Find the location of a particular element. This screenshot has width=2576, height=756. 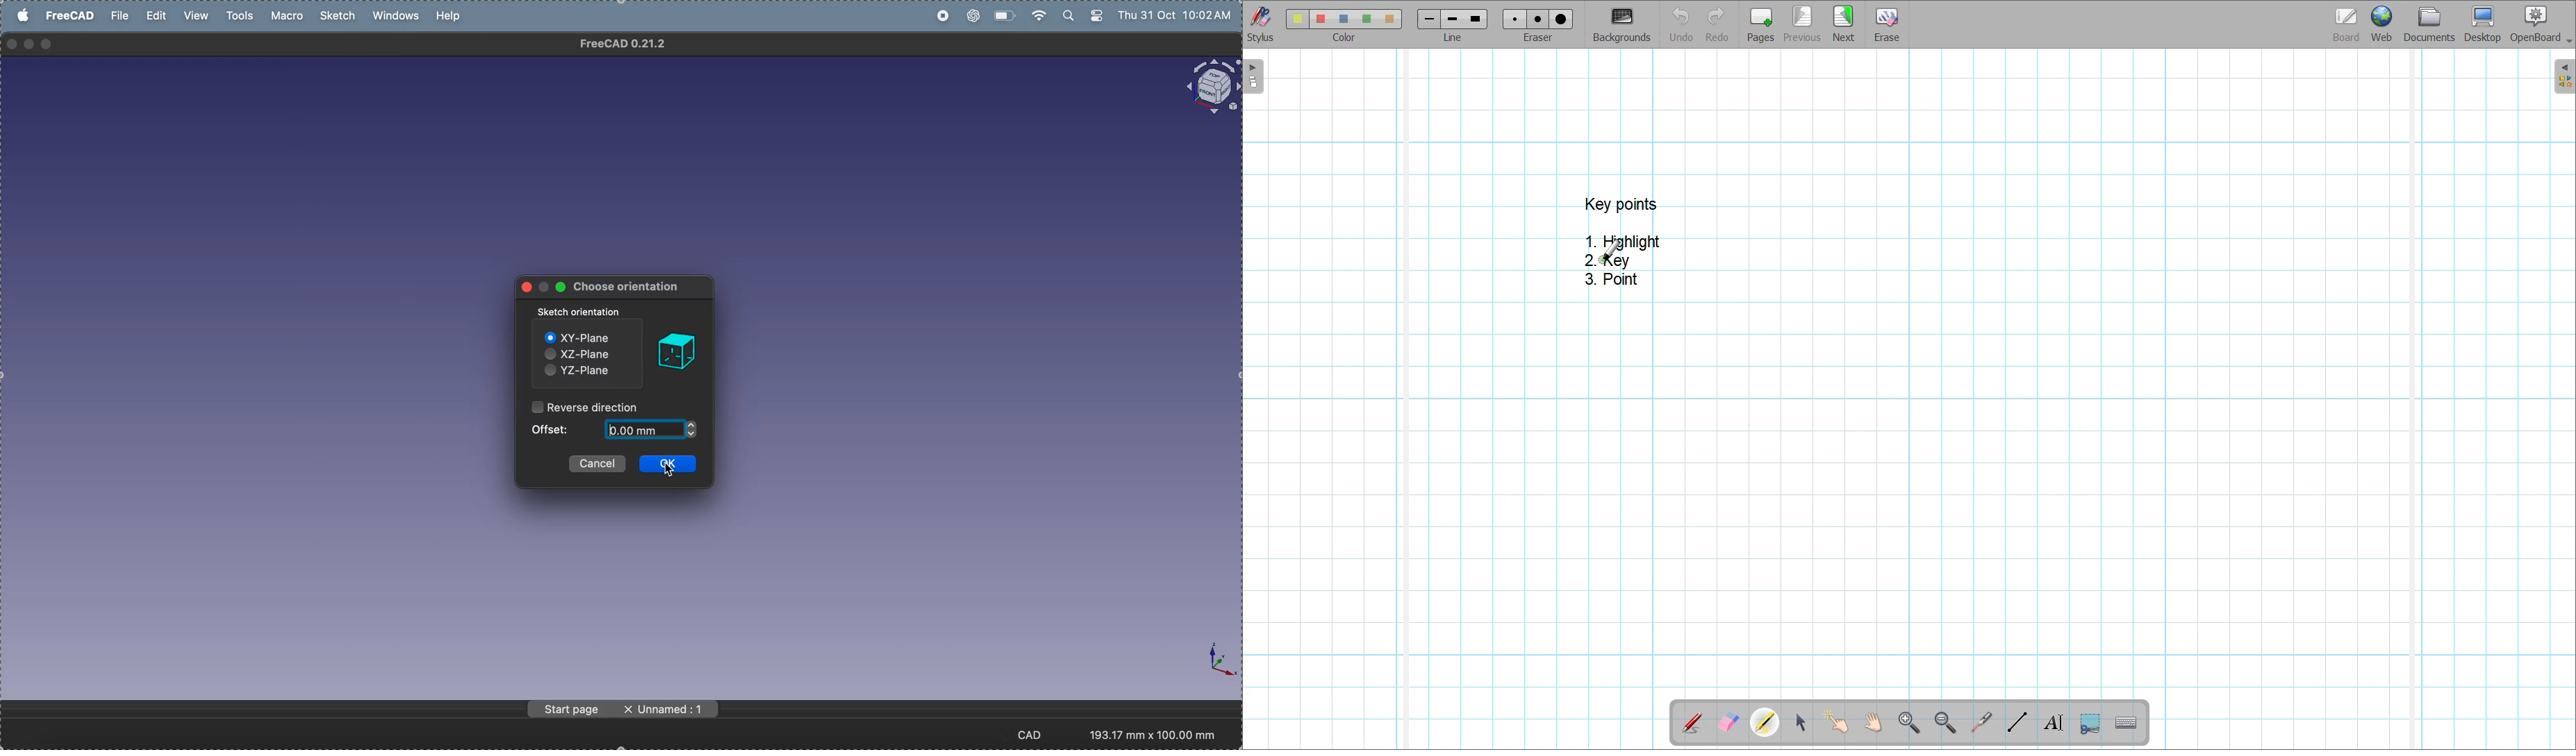

FreeCAD 0.21.2 is located at coordinates (624, 44).